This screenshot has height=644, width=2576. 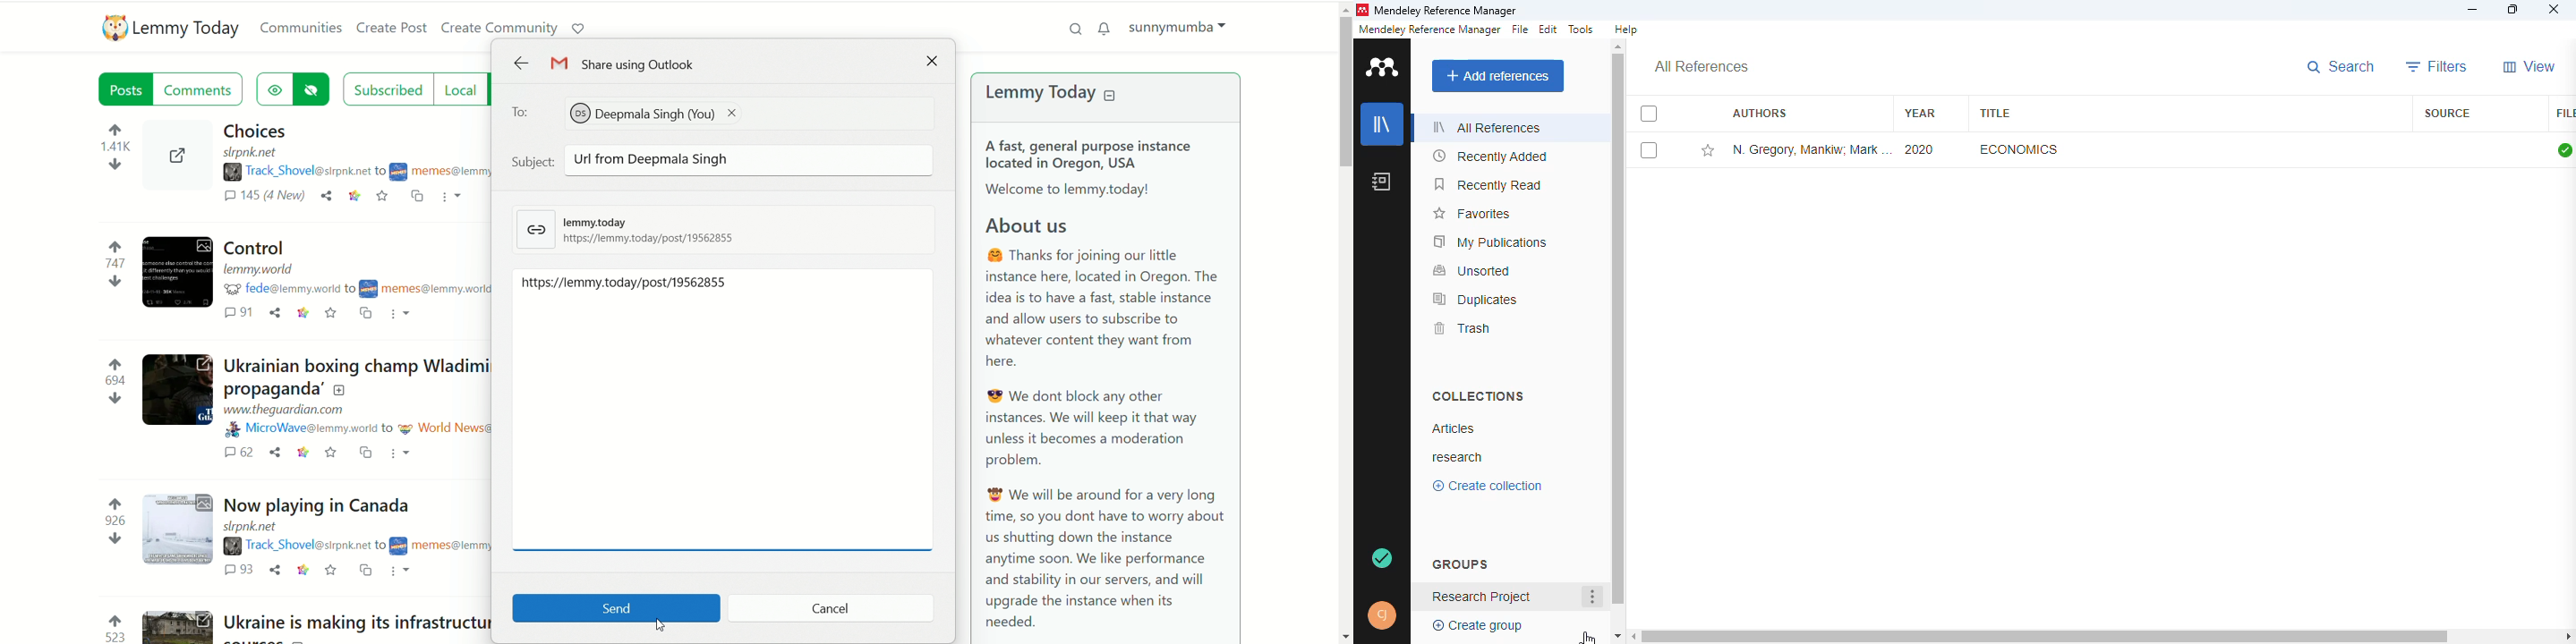 What do you see at coordinates (425, 286) in the screenshot?
I see `community` at bounding box center [425, 286].